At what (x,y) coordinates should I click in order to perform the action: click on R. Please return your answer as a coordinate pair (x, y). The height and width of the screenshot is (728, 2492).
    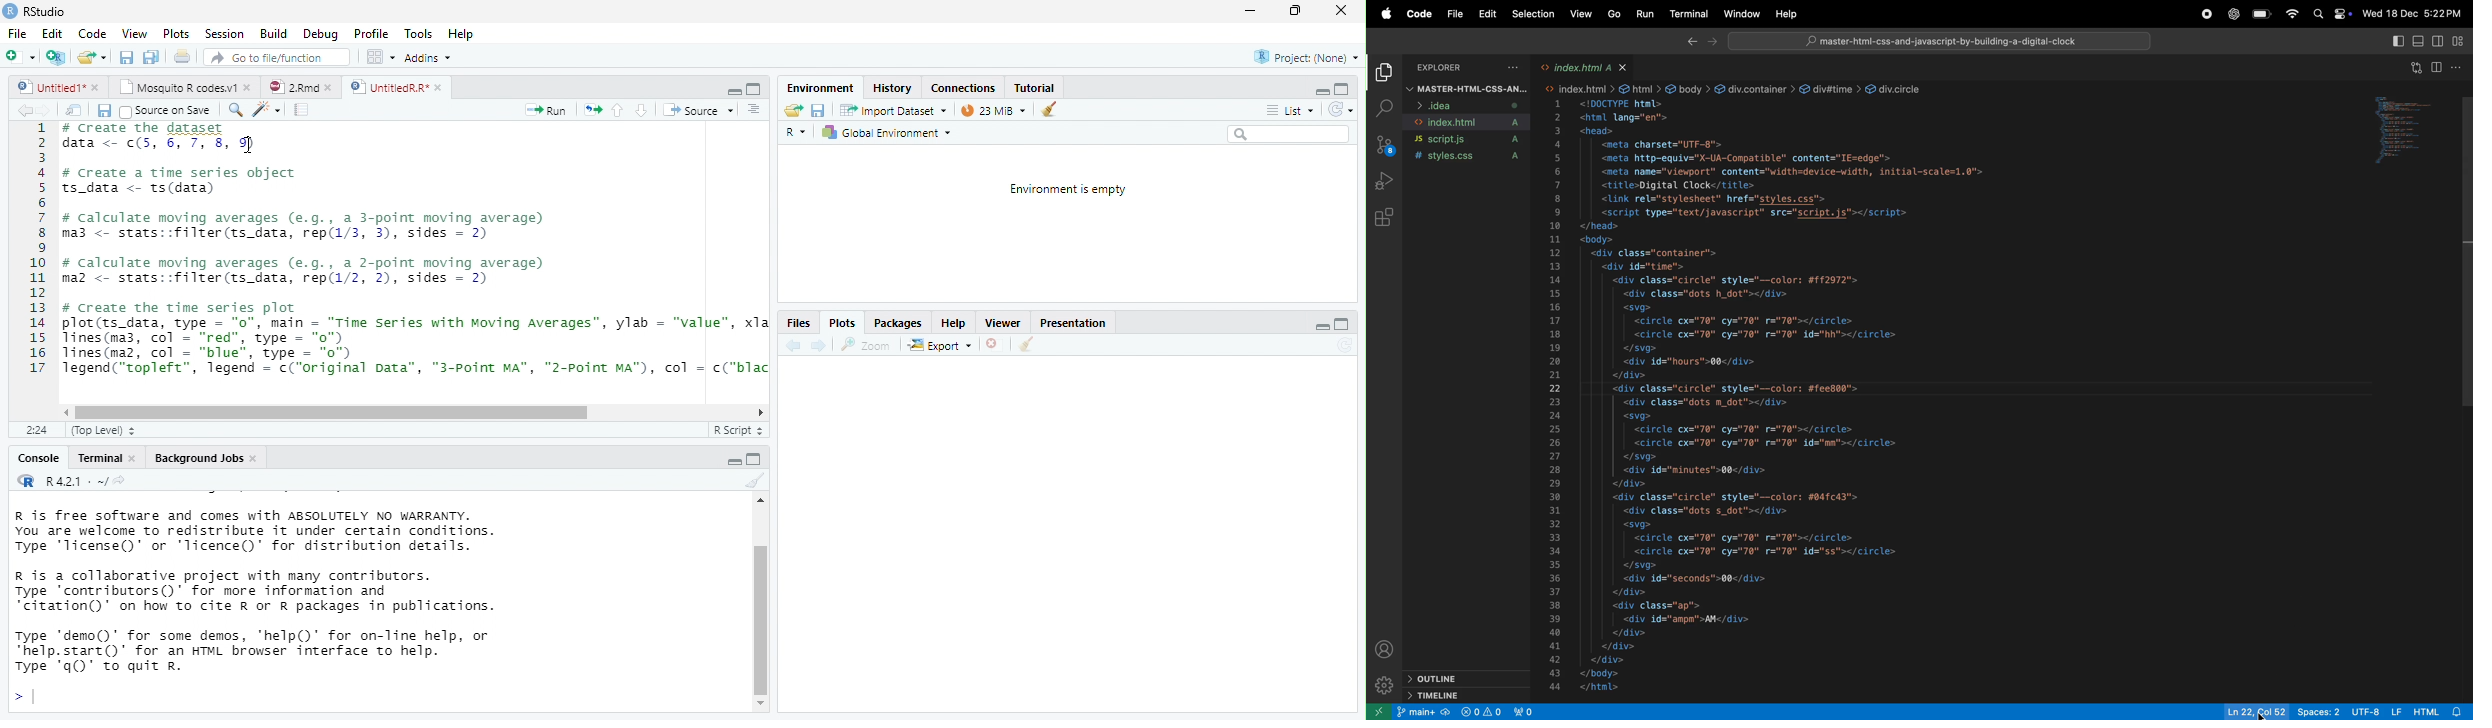
    Looking at the image, I should click on (798, 134).